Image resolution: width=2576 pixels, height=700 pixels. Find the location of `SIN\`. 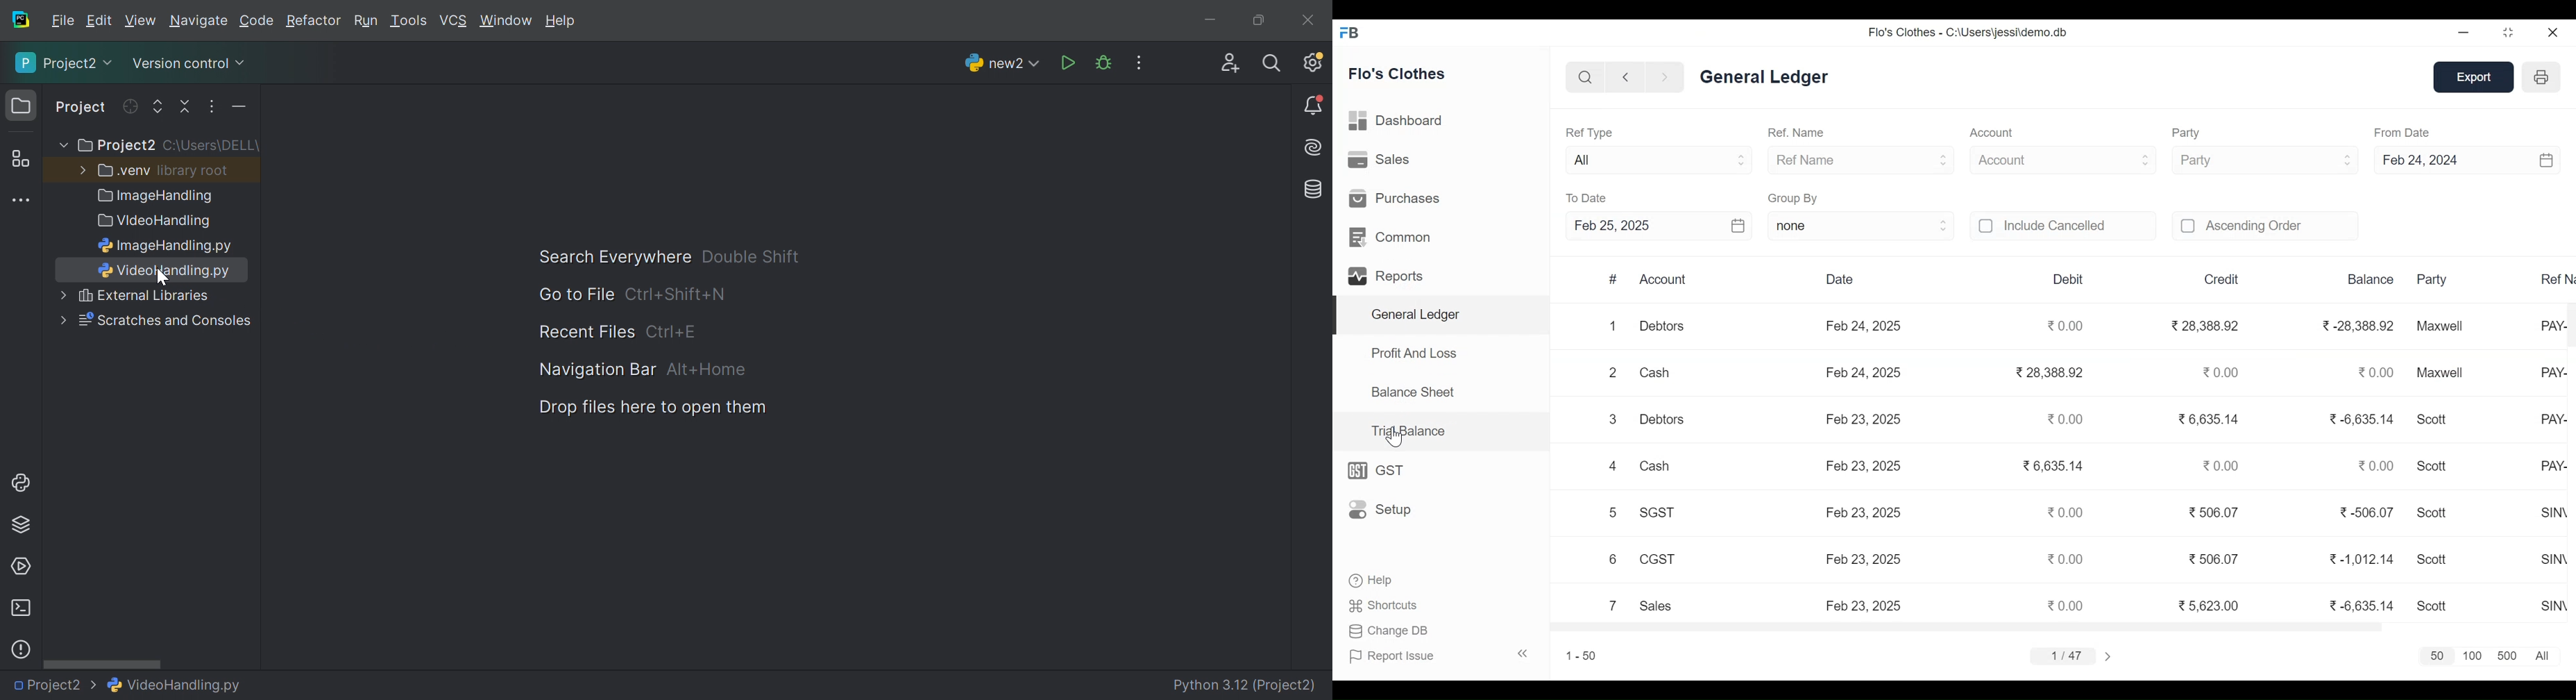

SIN\ is located at coordinates (2555, 513).